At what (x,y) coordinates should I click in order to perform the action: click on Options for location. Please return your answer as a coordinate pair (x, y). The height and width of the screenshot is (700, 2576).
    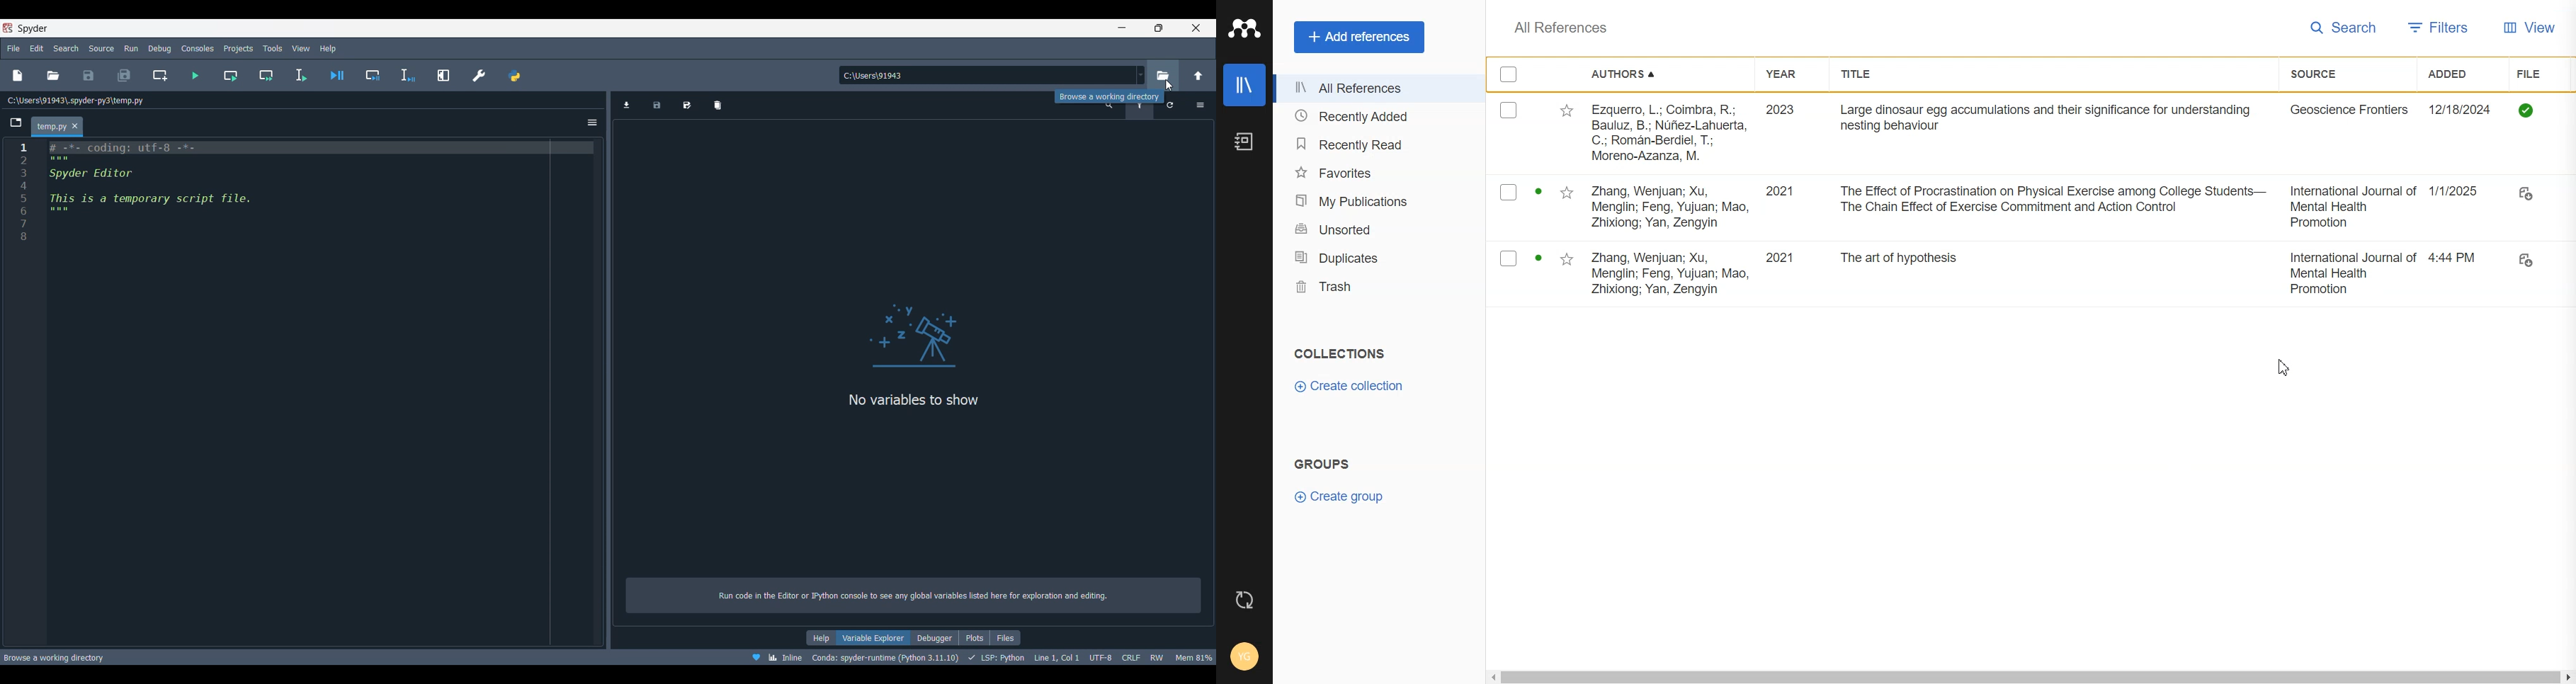
    Looking at the image, I should click on (1142, 75).